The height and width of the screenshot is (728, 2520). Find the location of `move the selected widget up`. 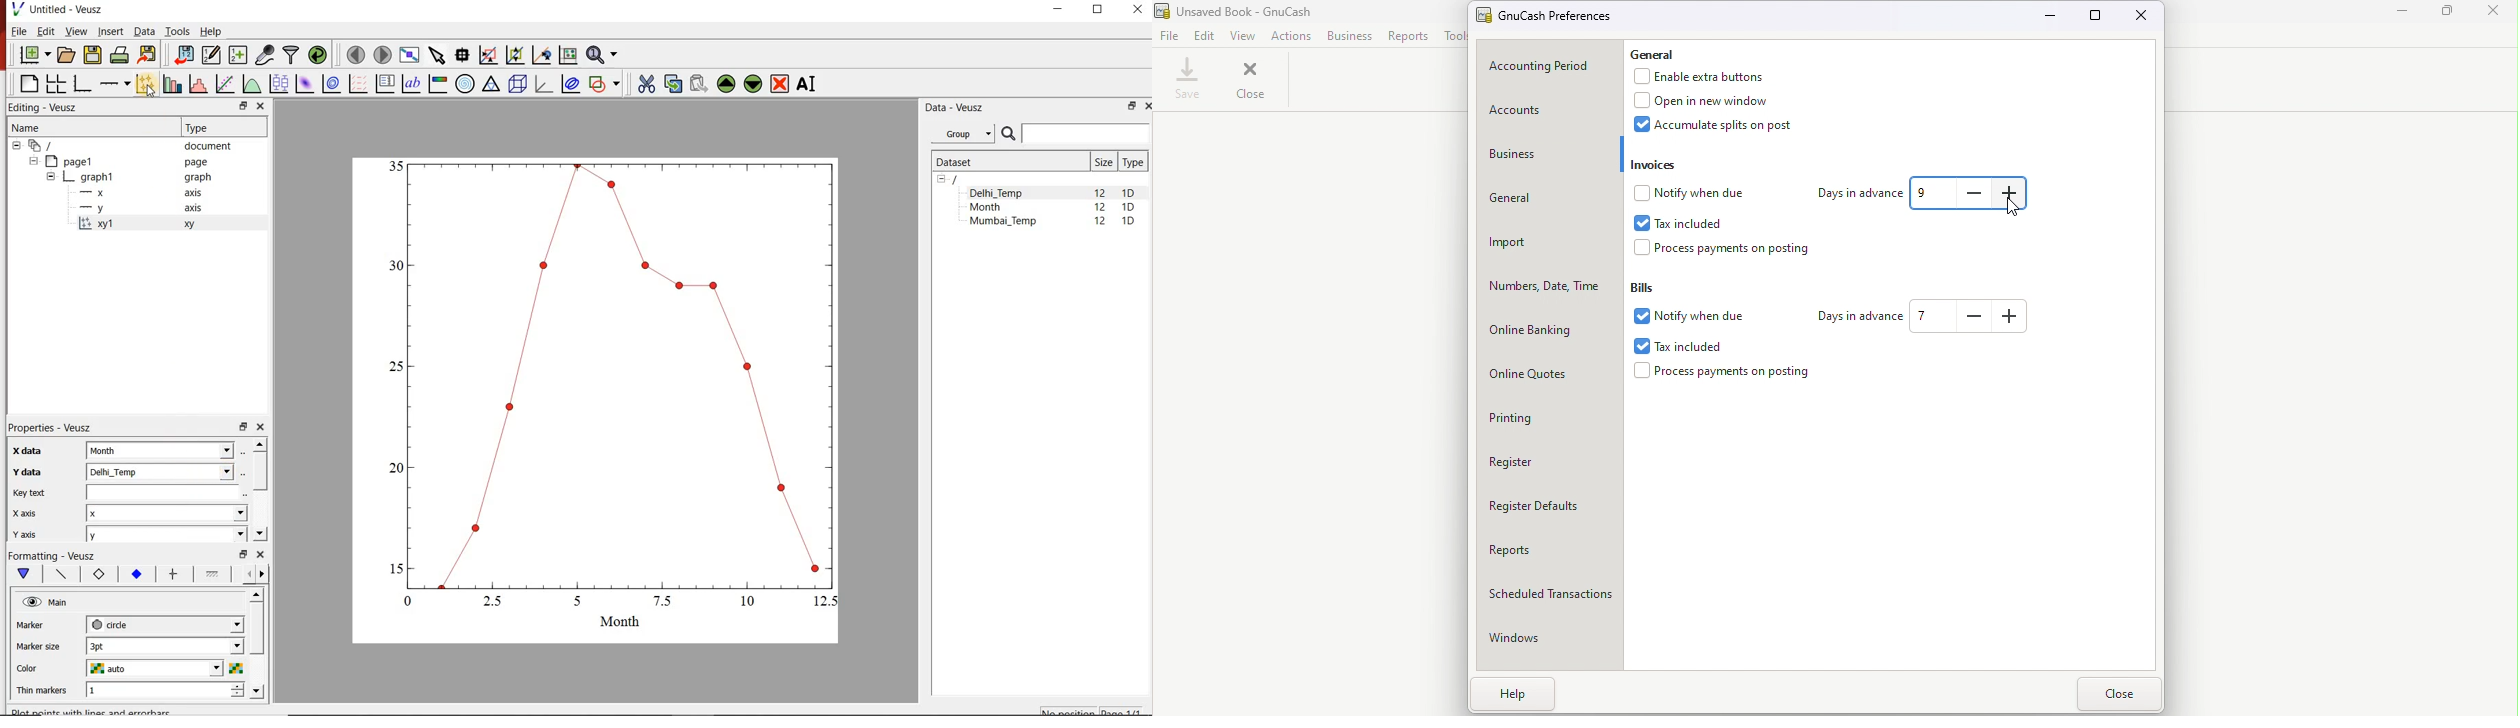

move the selected widget up is located at coordinates (726, 84).